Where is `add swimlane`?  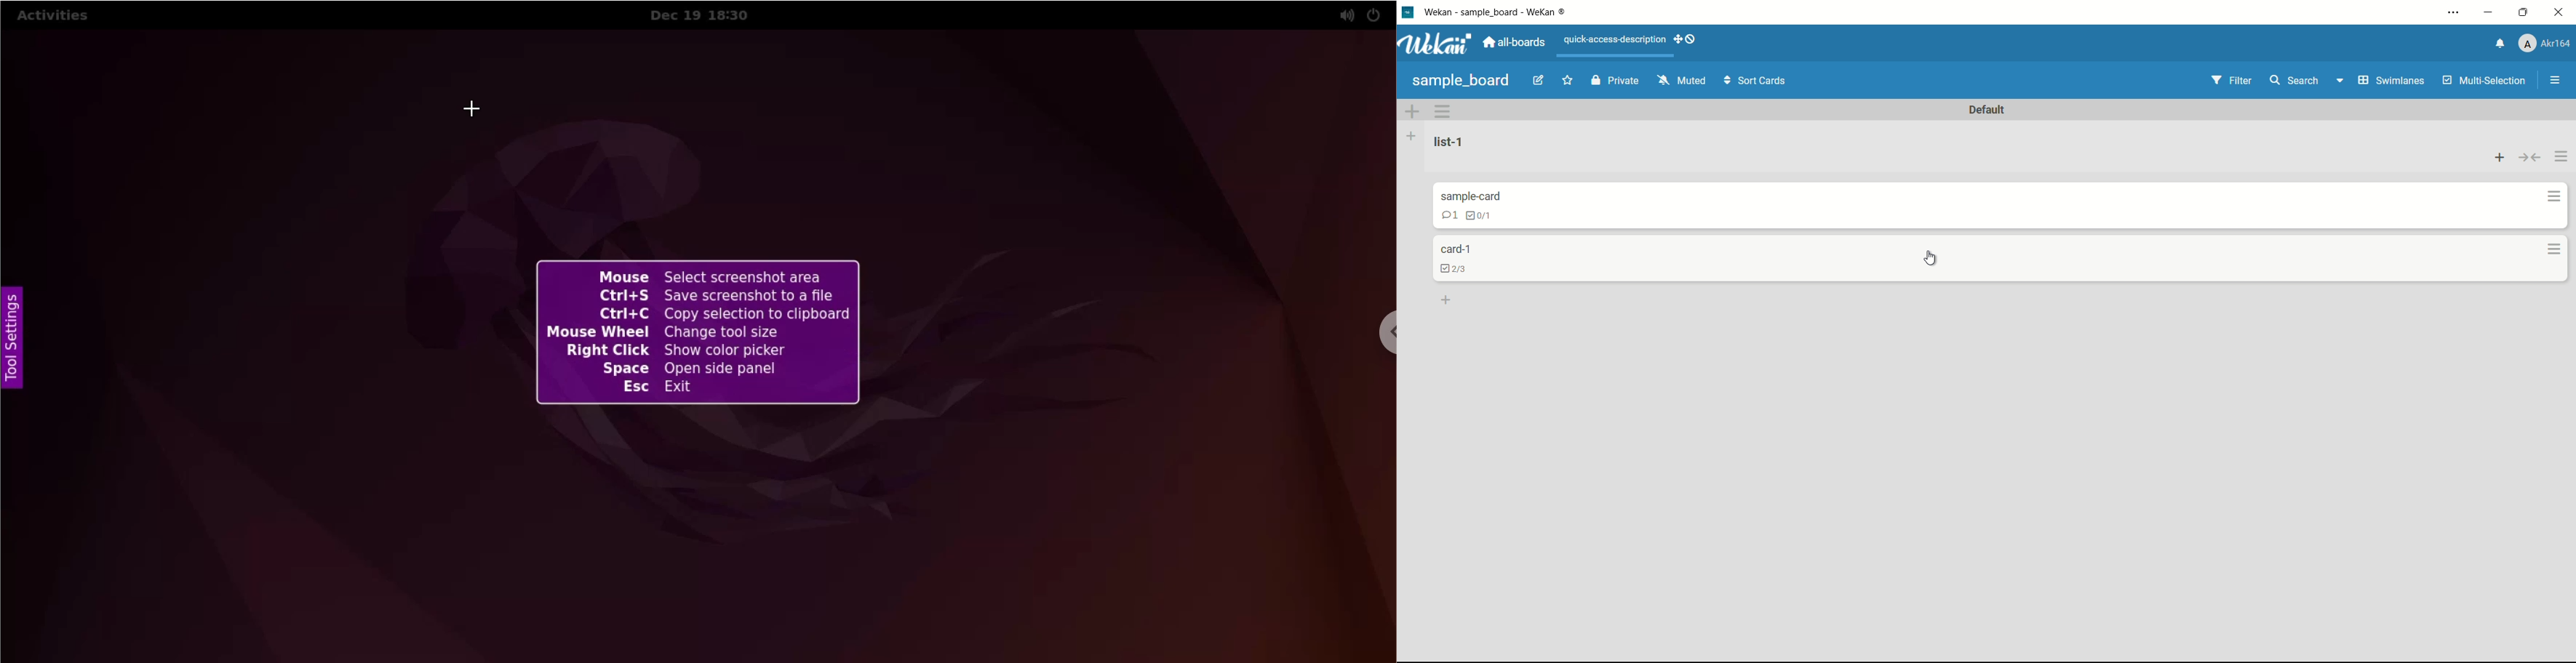 add swimlane is located at coordinates (1413, 110).